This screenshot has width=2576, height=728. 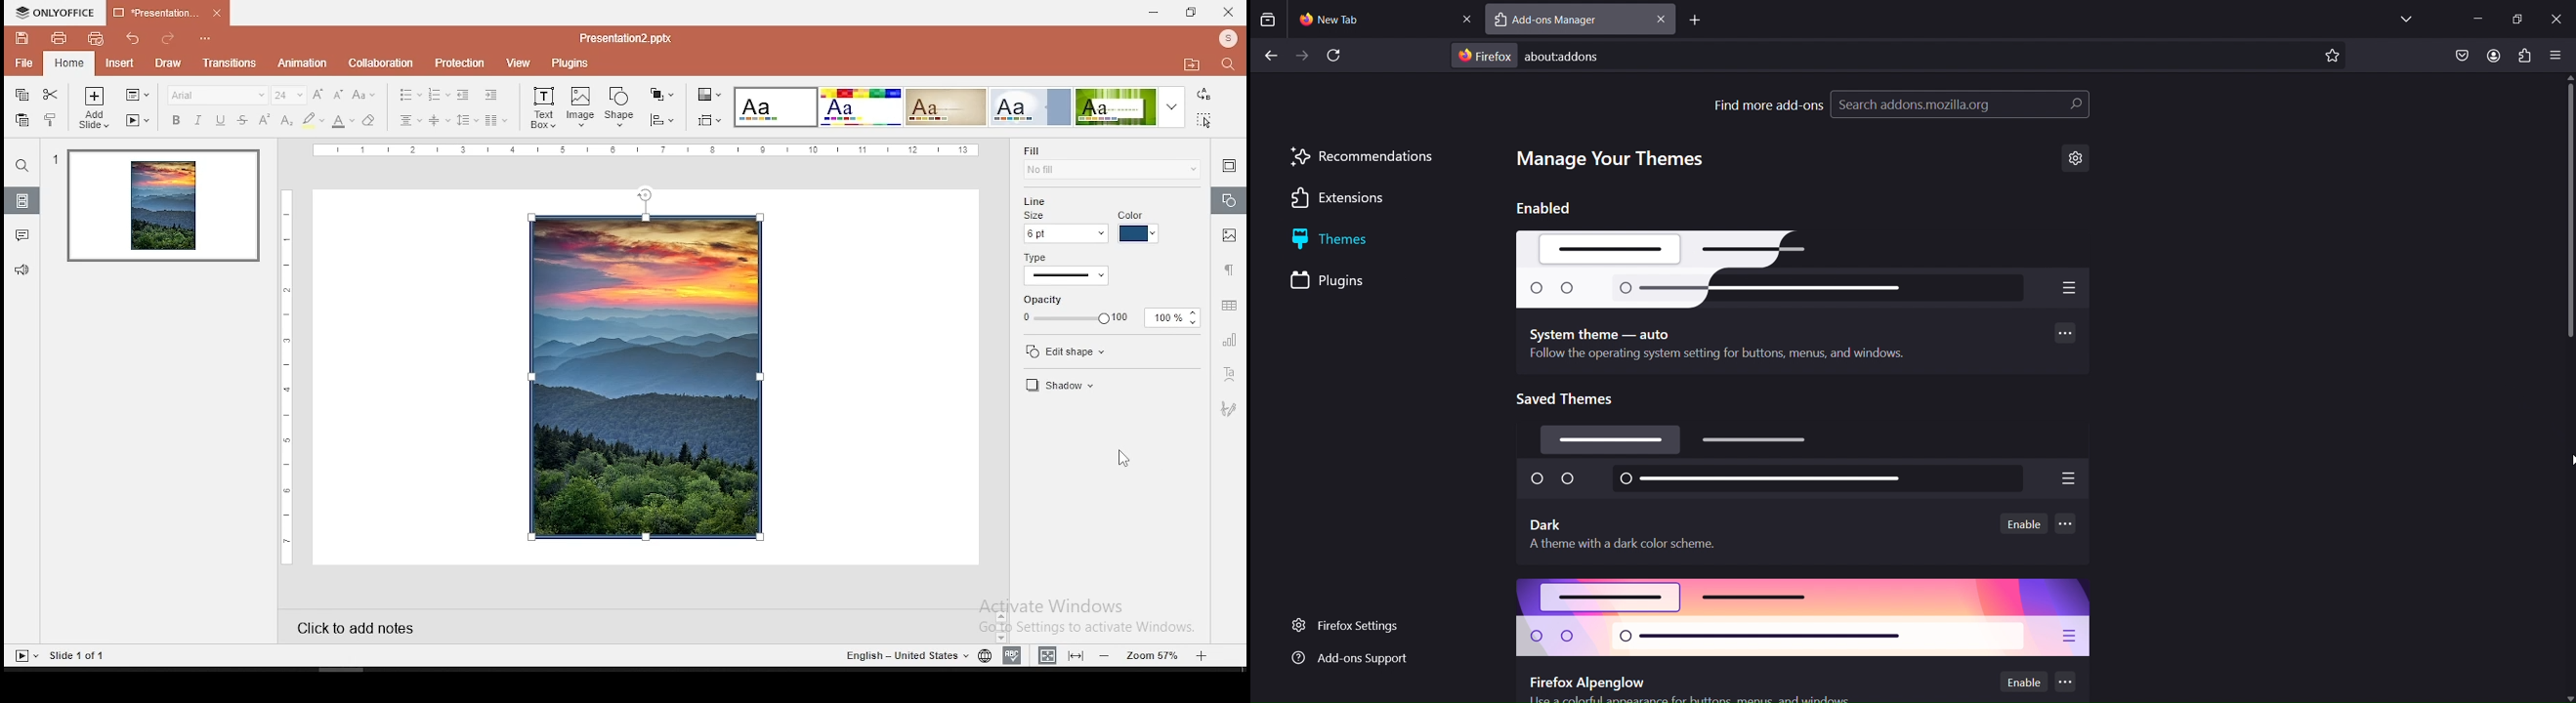 What do you see at coordinates (709, 94) in the screenshot?
I see `change color theme` at bounding box center [709, 94].